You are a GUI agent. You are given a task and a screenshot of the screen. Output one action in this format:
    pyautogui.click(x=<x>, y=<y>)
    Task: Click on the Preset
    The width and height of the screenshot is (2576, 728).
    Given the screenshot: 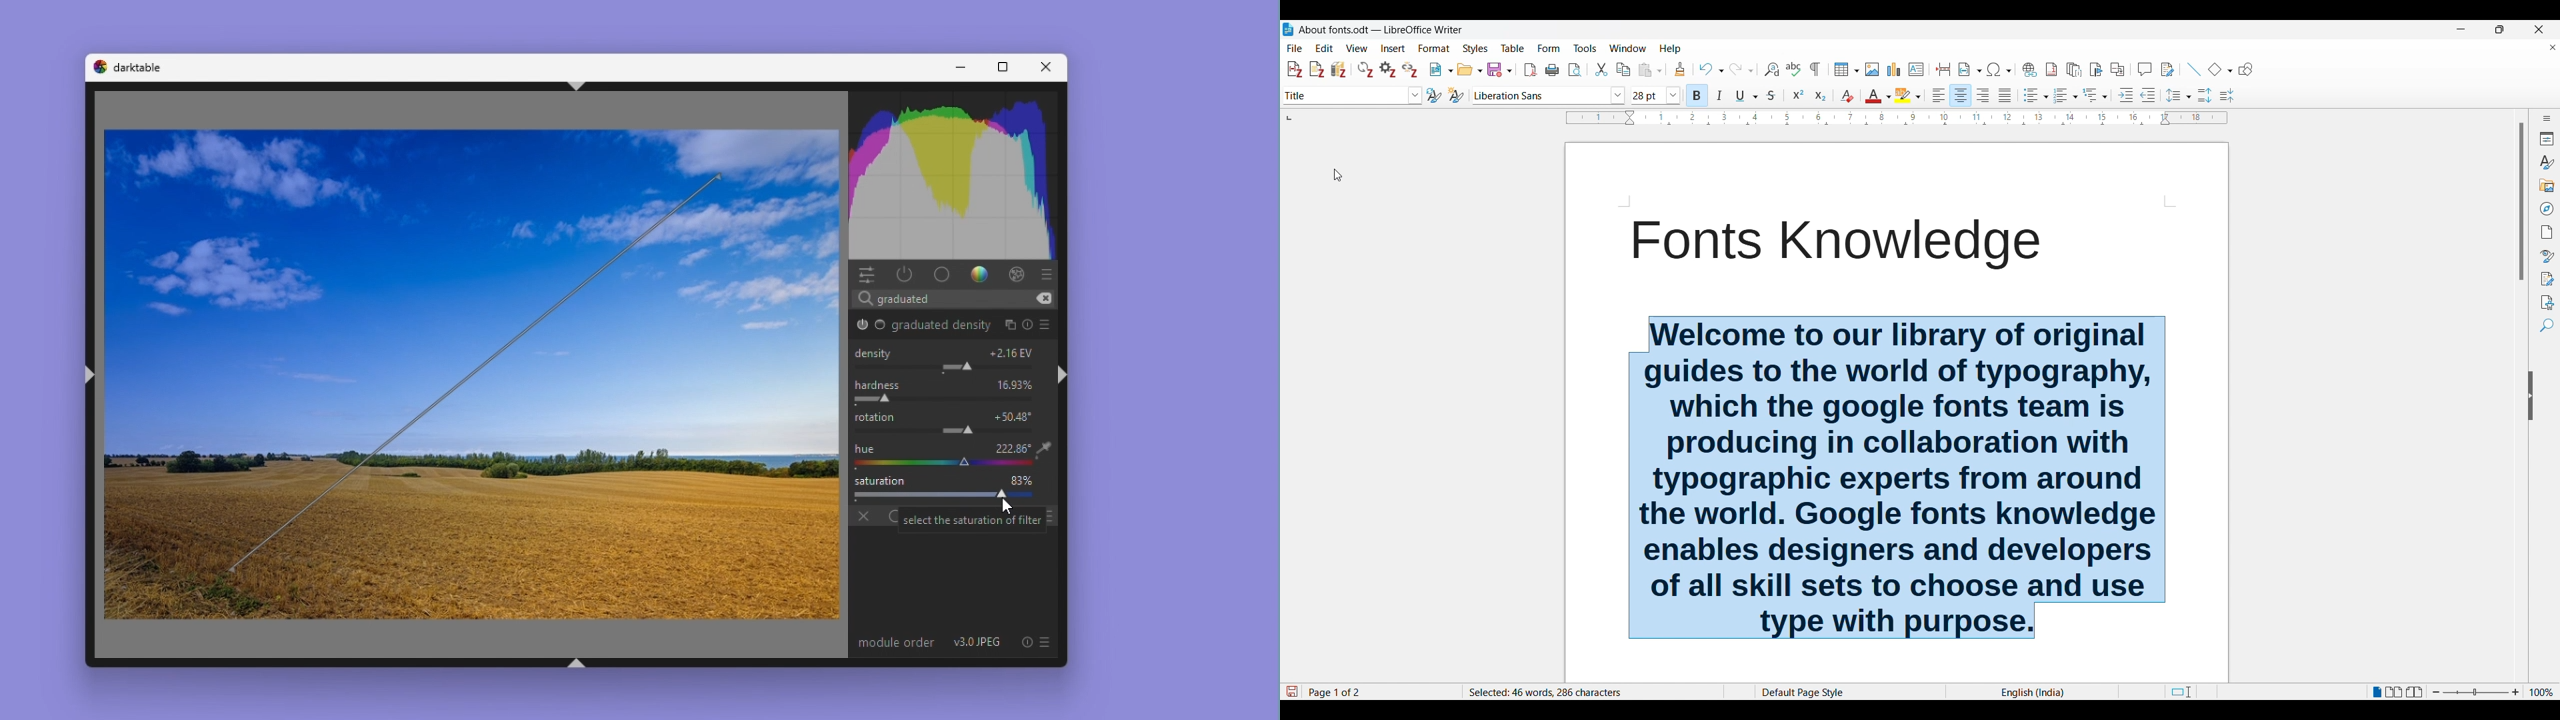 What is the action you would take?
    pyautogui.click(x=1047, y=642)
    